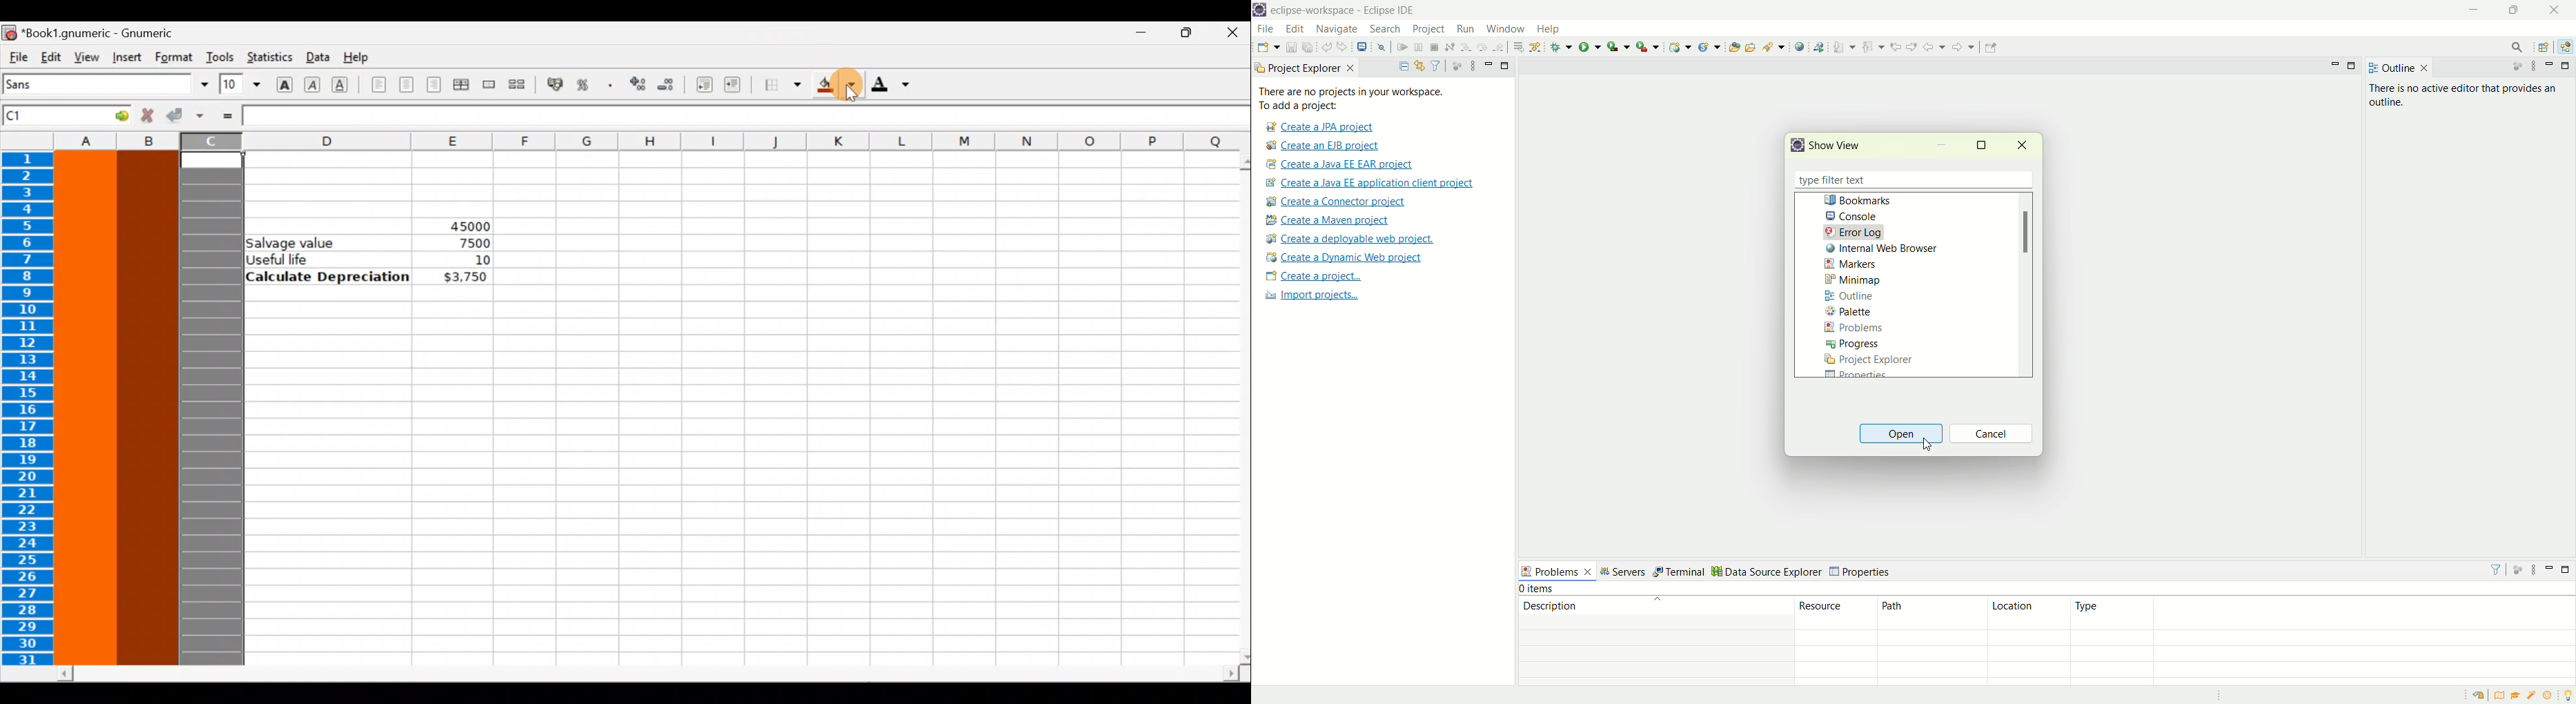 The height and width of the screenshot is (728, 2576). Describe the element at coordinates (1800, 47) in the screenshot. I see `open web browser` at that location.